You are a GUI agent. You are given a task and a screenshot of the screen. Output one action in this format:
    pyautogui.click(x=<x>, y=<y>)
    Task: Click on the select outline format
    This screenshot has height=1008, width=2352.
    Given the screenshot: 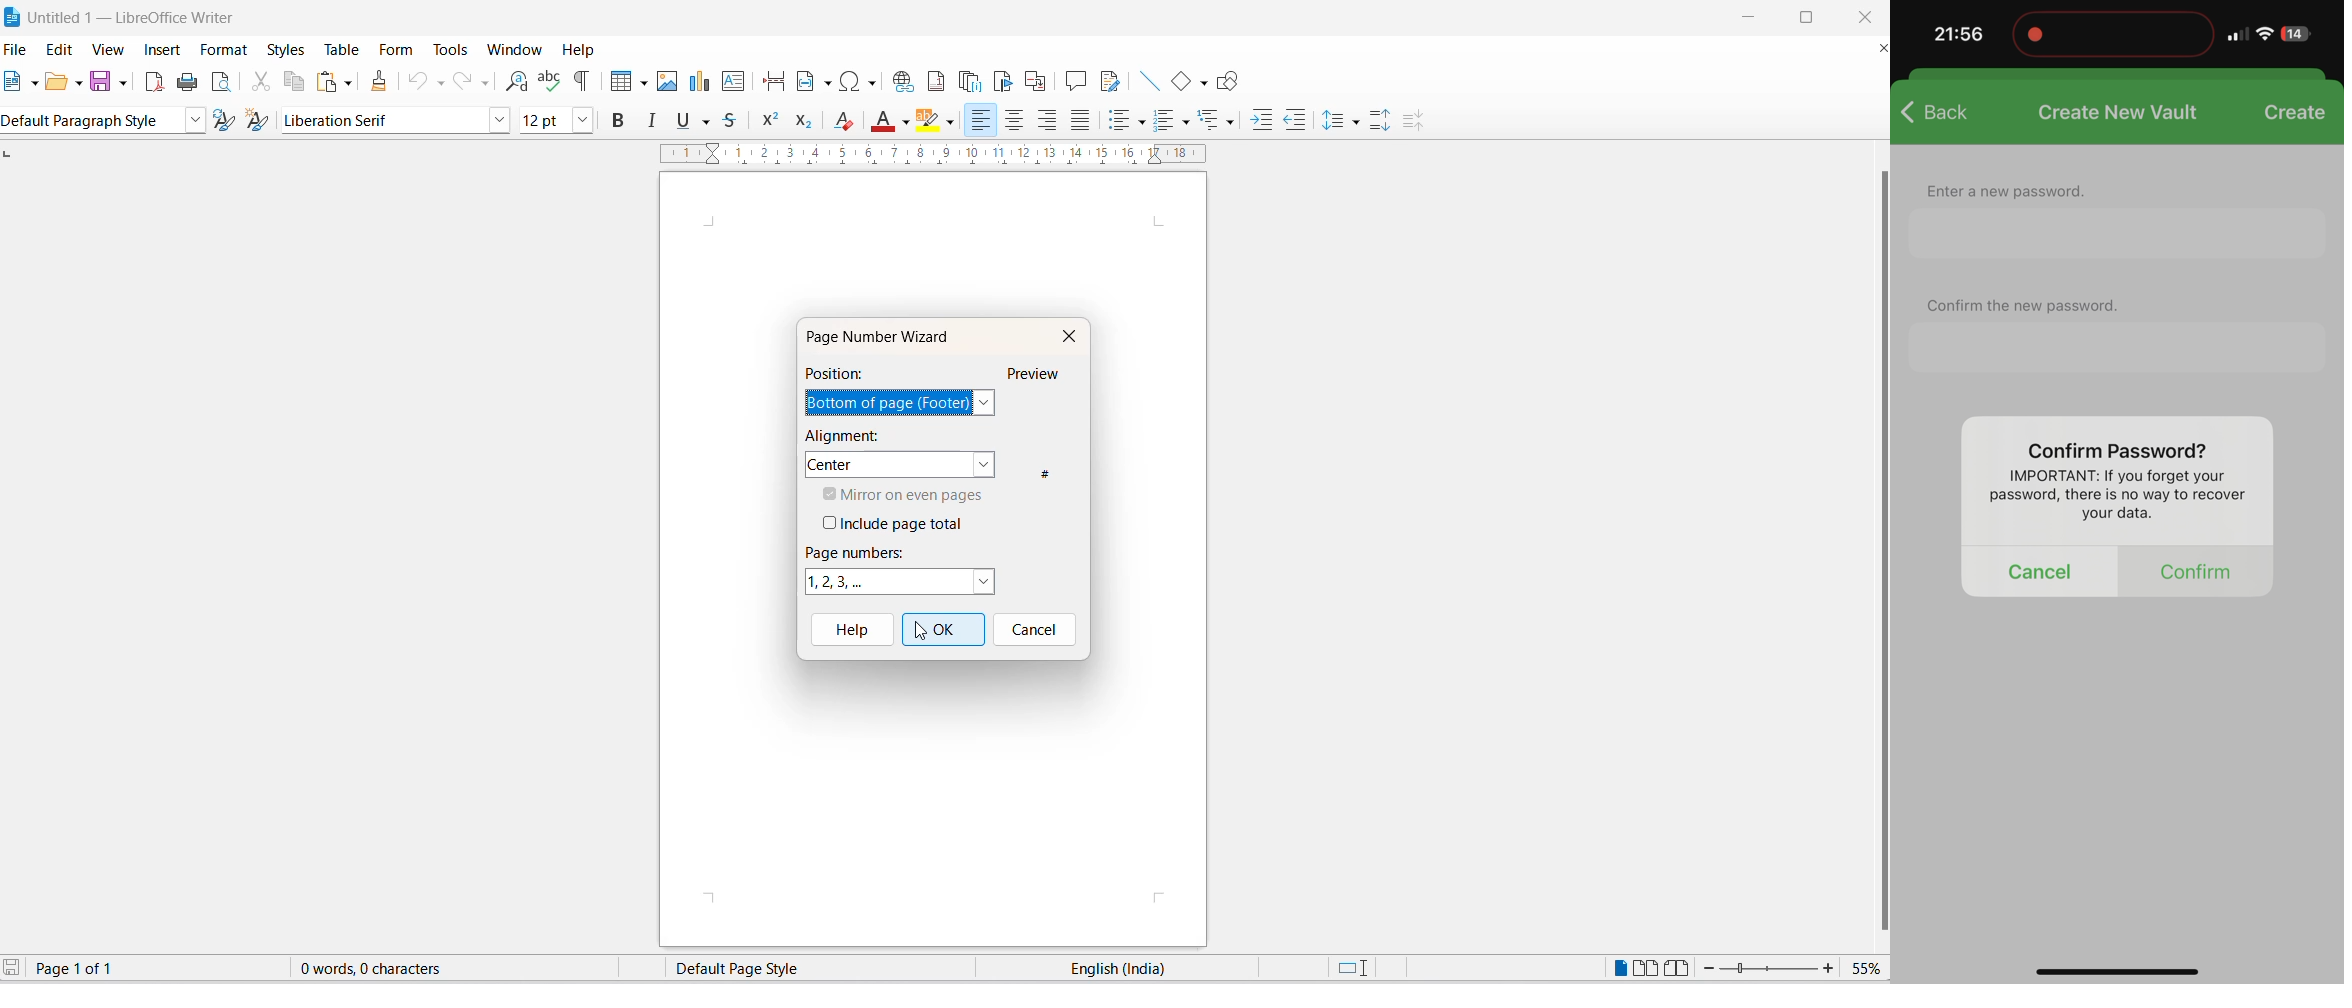 What is the action you would take?
    pyautogui.click(x=1220, y=121)
    